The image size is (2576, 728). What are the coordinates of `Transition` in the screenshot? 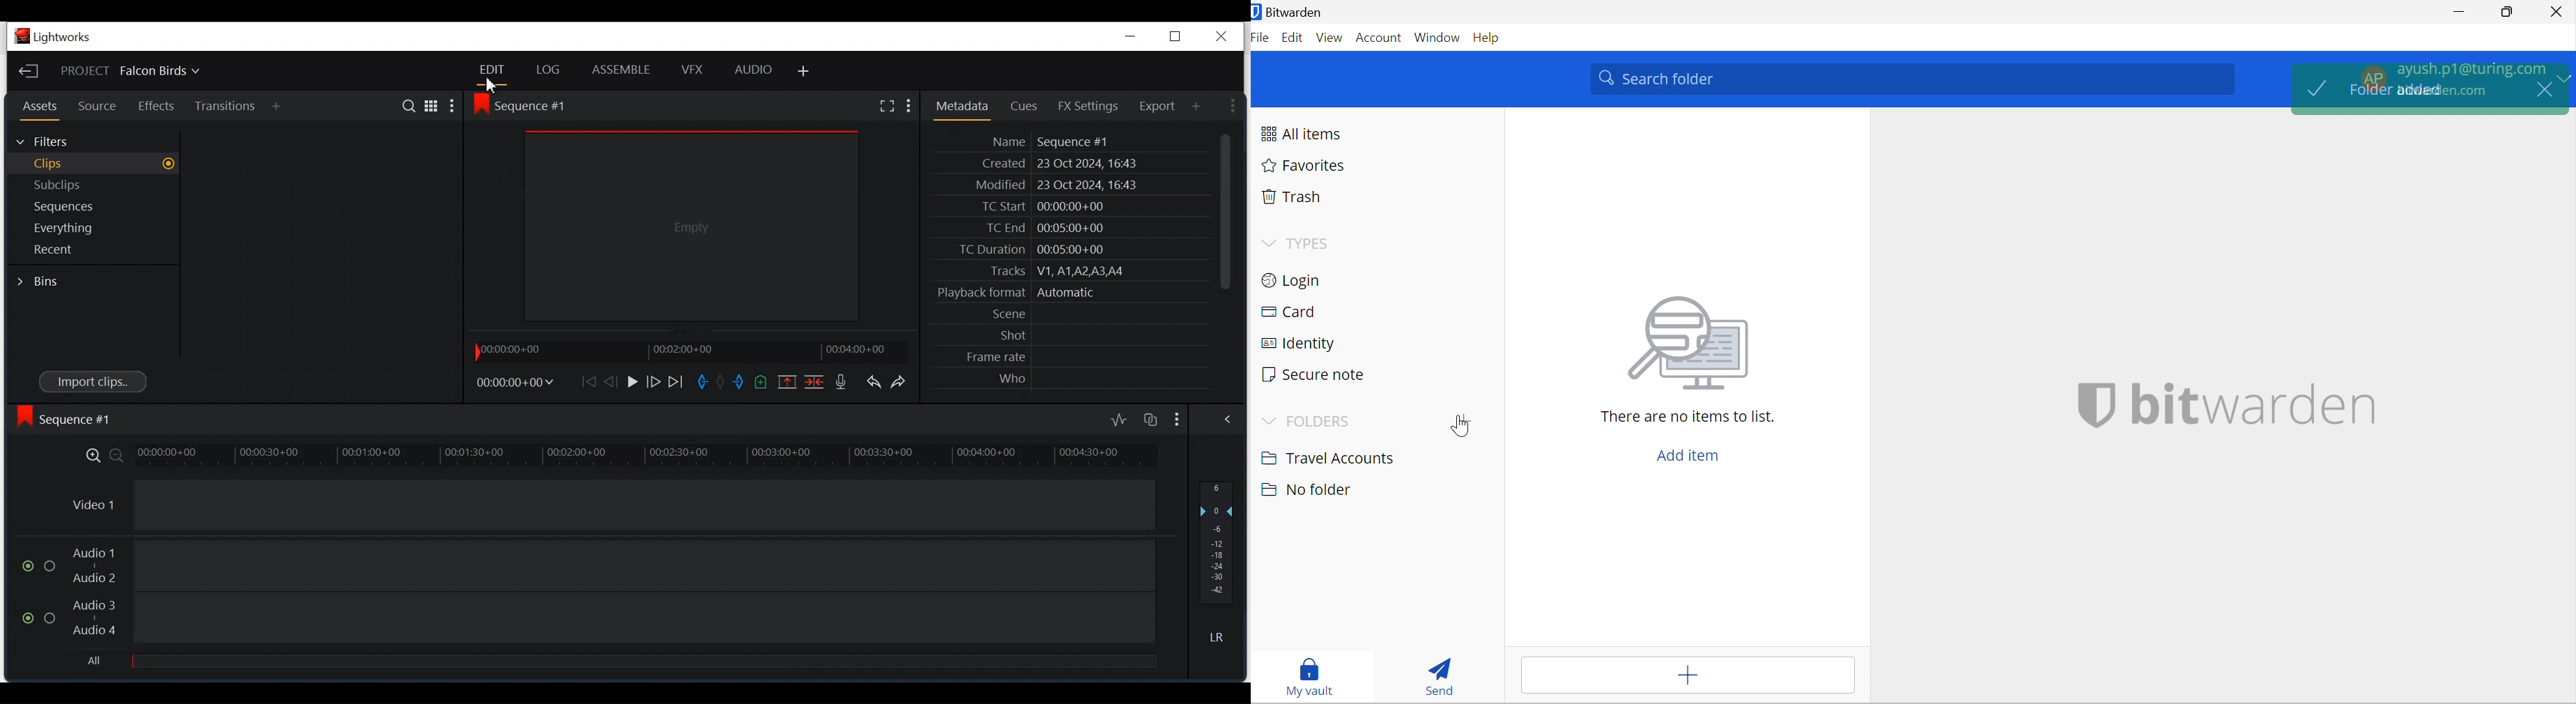 It's located at (225, 106).